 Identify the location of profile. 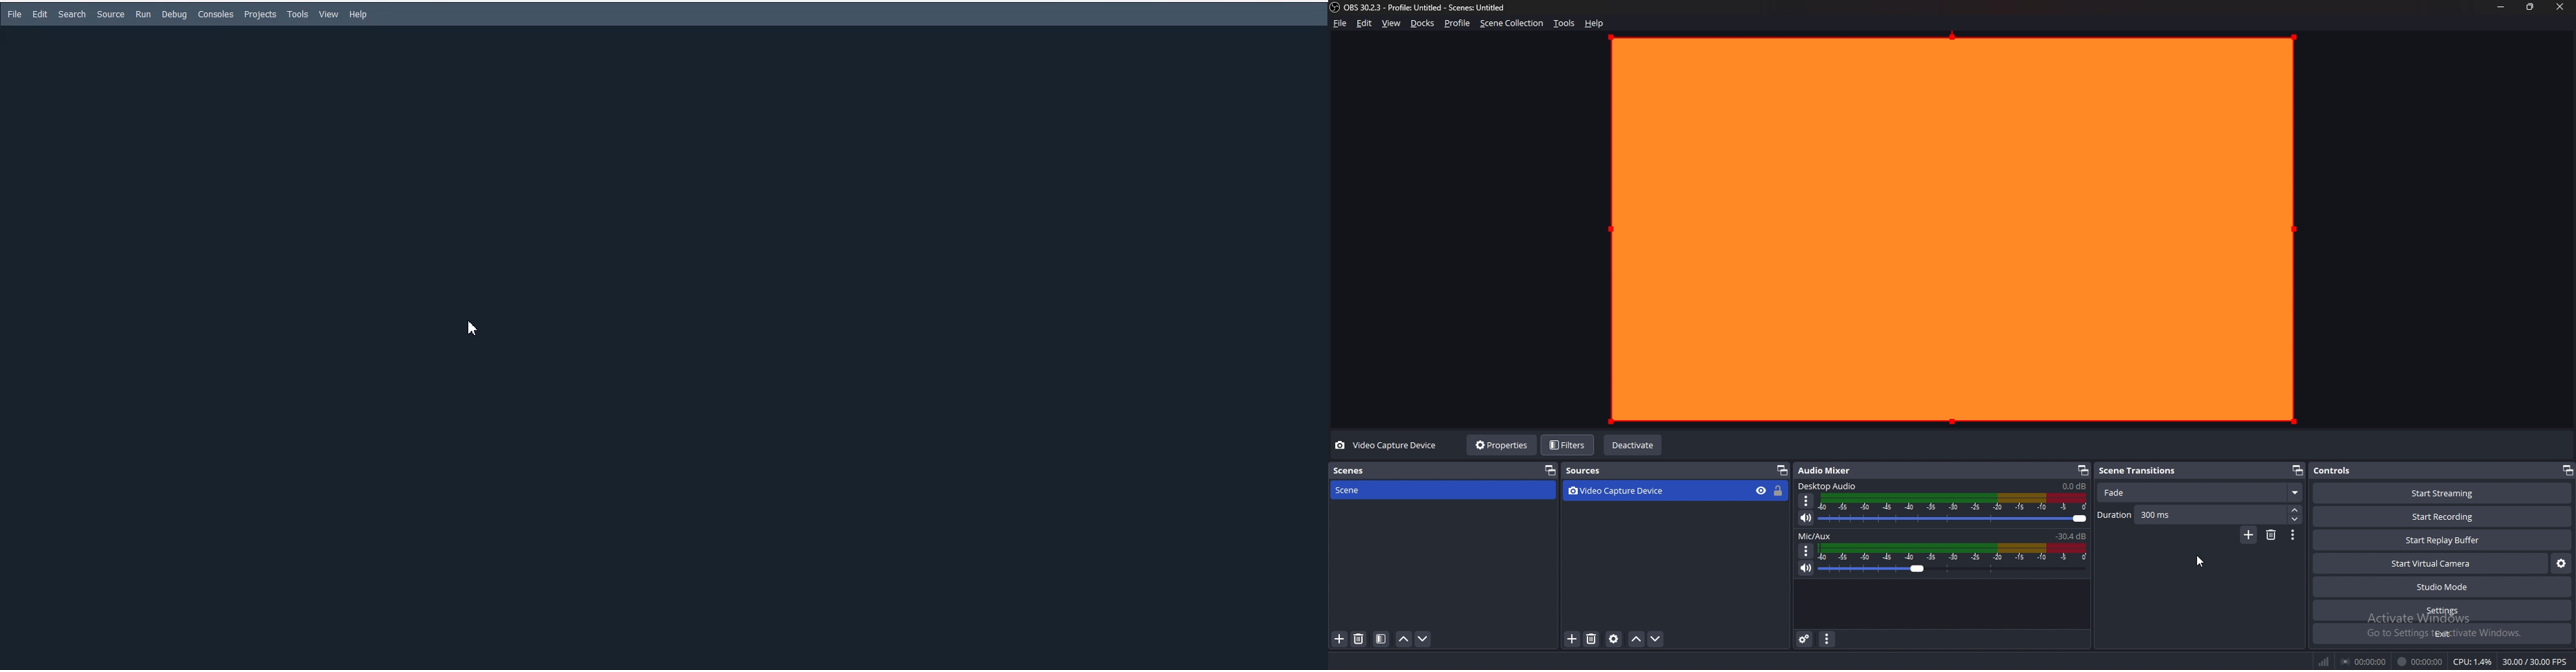
(1457, 23).